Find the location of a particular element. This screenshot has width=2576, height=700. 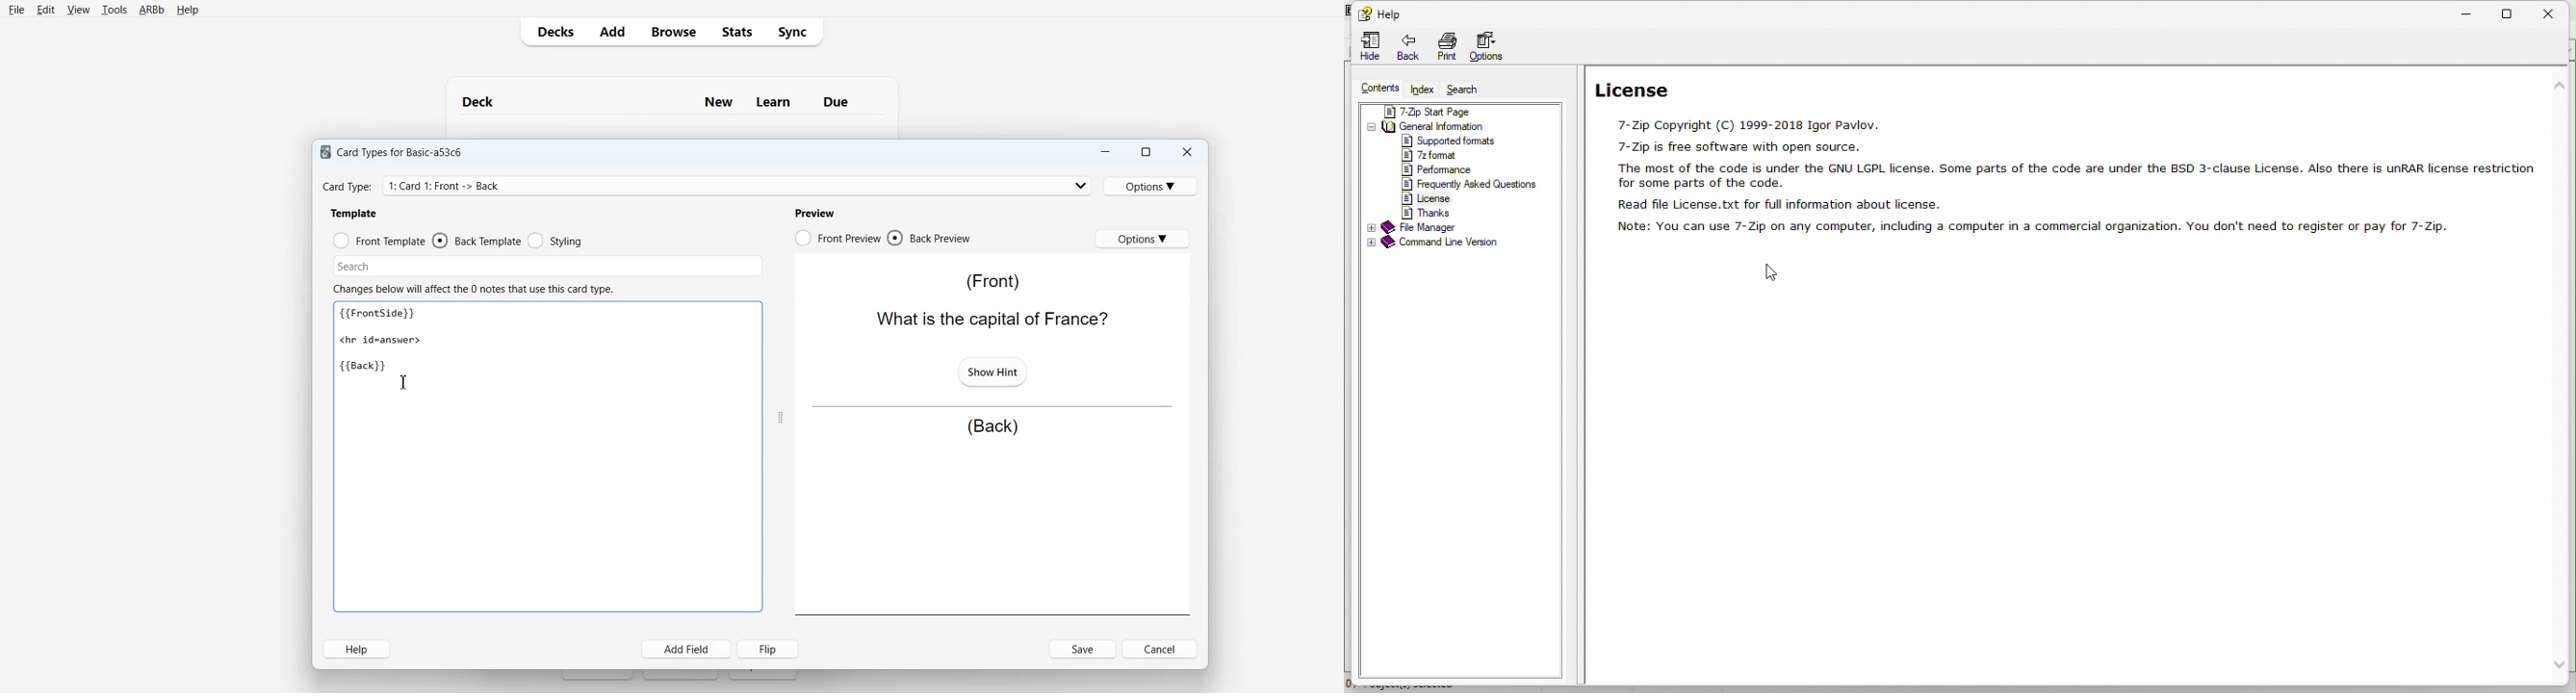

Text Cursor is located at coordinates (404, 382).